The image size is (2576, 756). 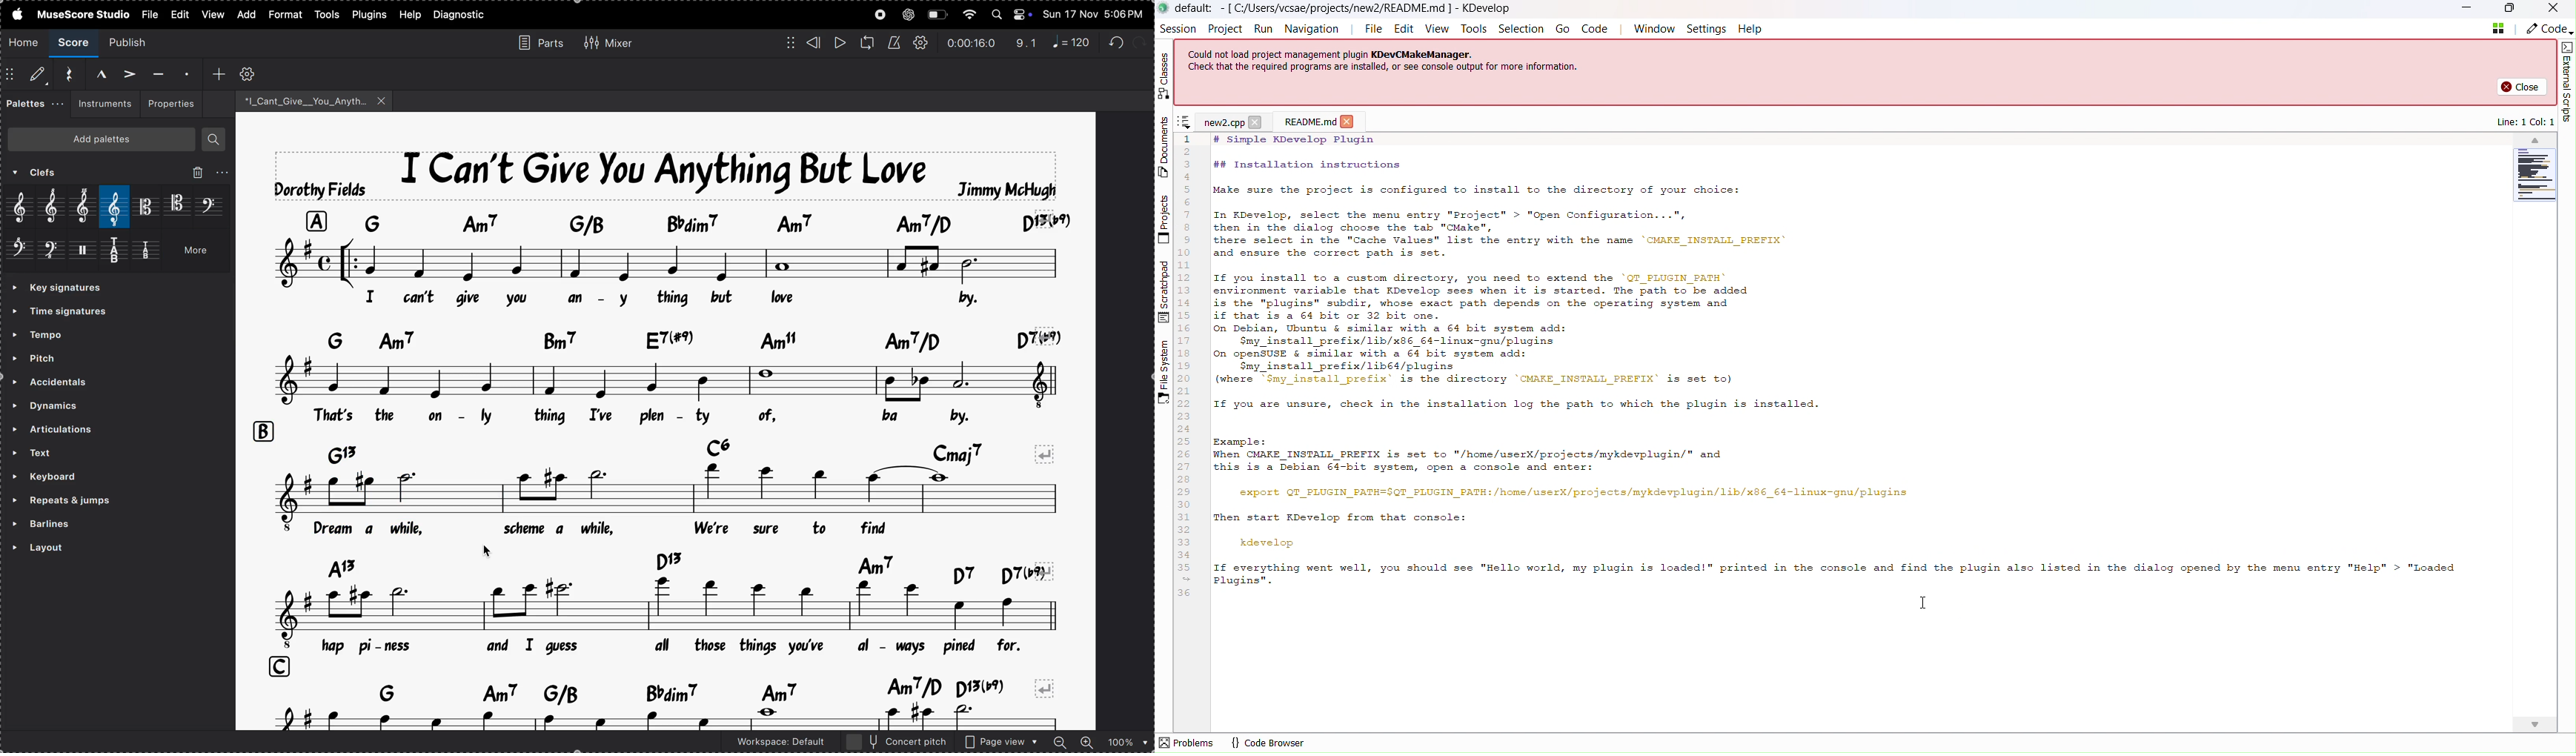 I want to click on worspace, so click(x=772, y=744).